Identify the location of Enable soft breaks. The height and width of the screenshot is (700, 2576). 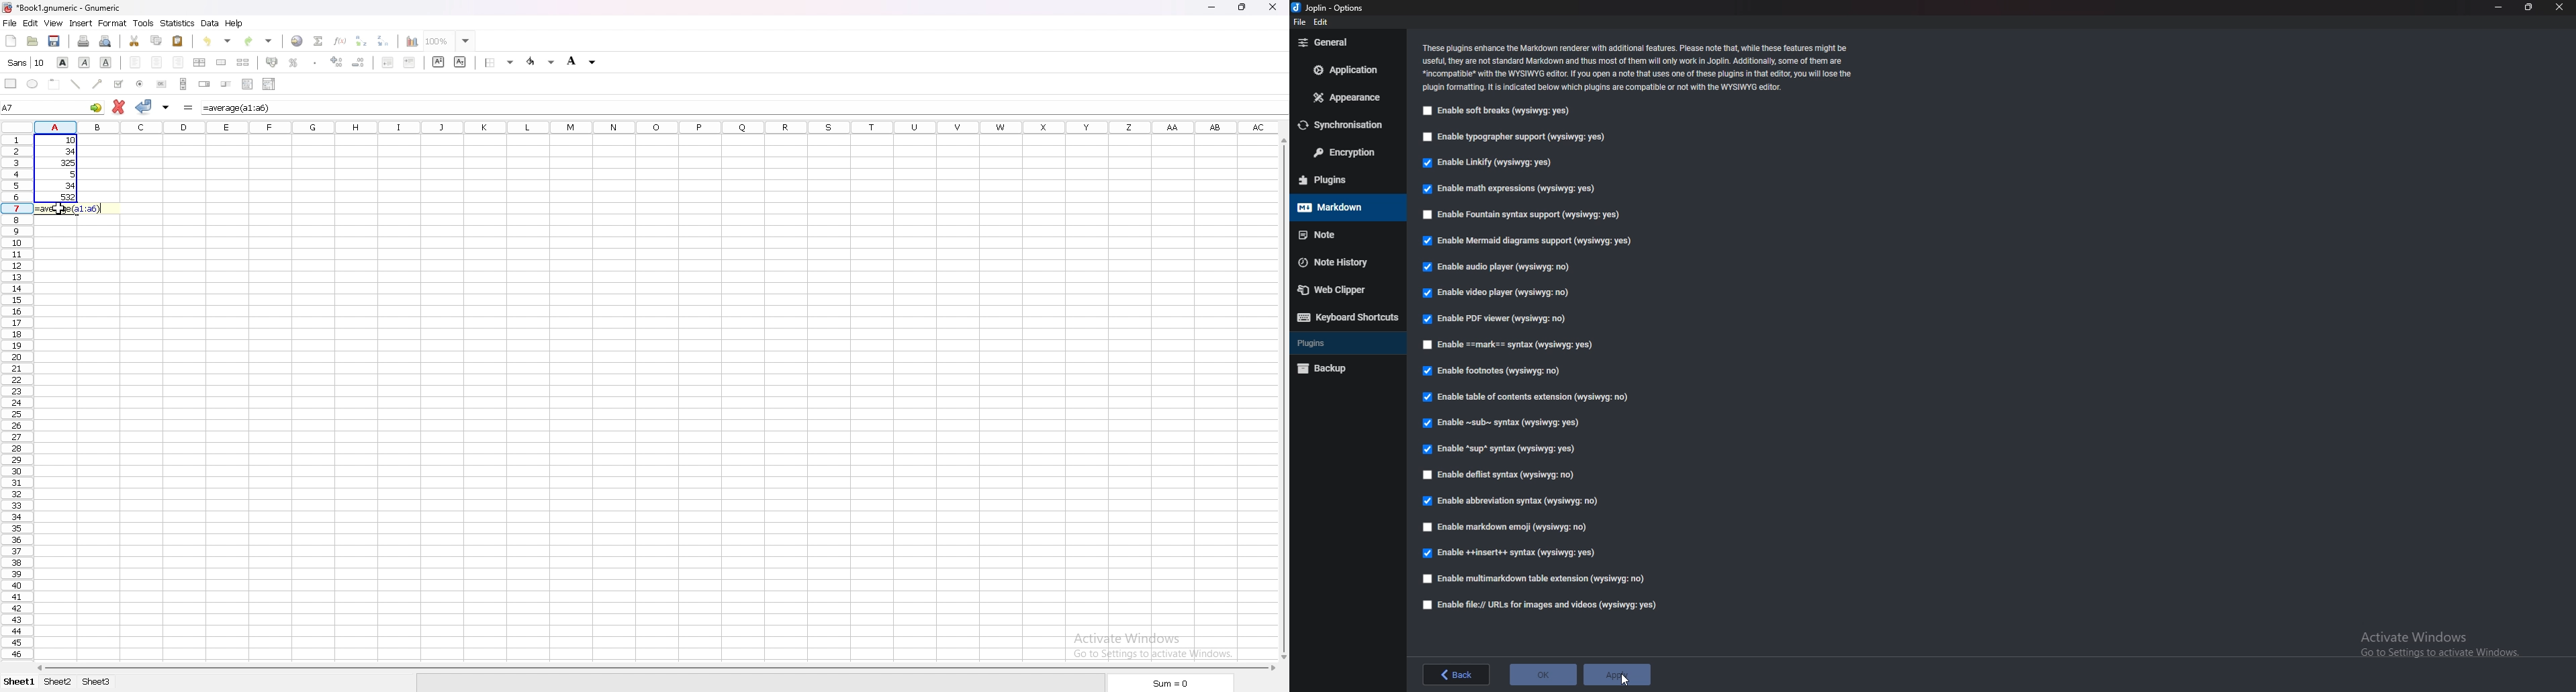
(1498, 110).